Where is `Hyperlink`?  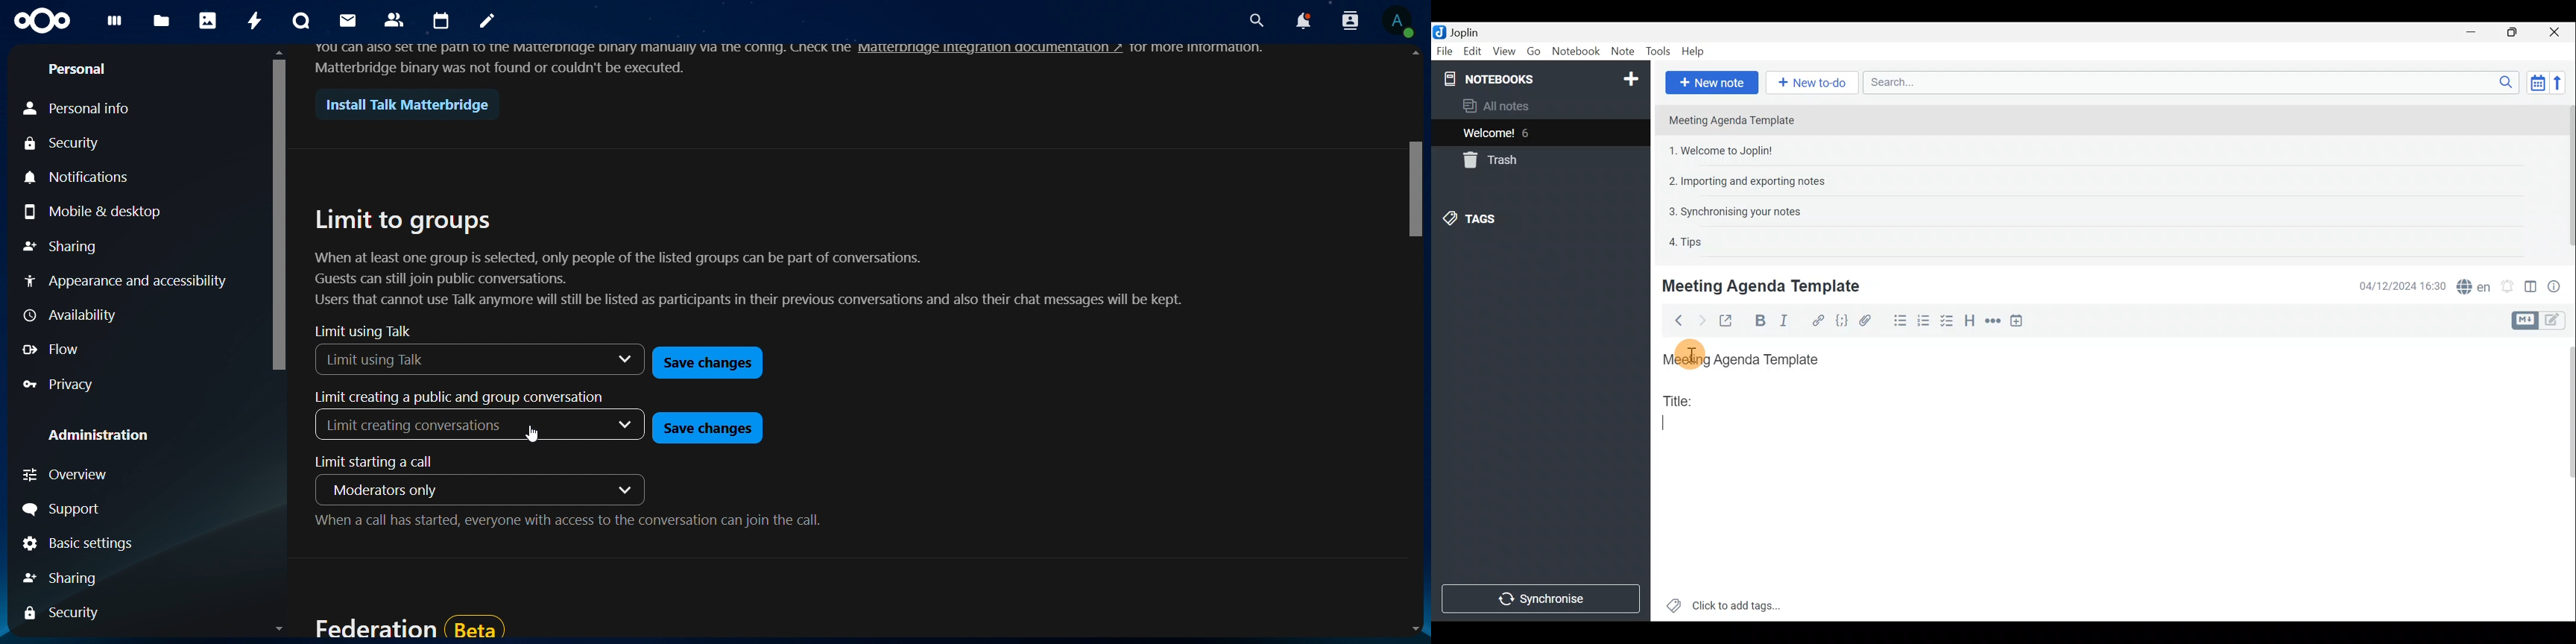 Hyperlink is located at coordinates (1819, 320).